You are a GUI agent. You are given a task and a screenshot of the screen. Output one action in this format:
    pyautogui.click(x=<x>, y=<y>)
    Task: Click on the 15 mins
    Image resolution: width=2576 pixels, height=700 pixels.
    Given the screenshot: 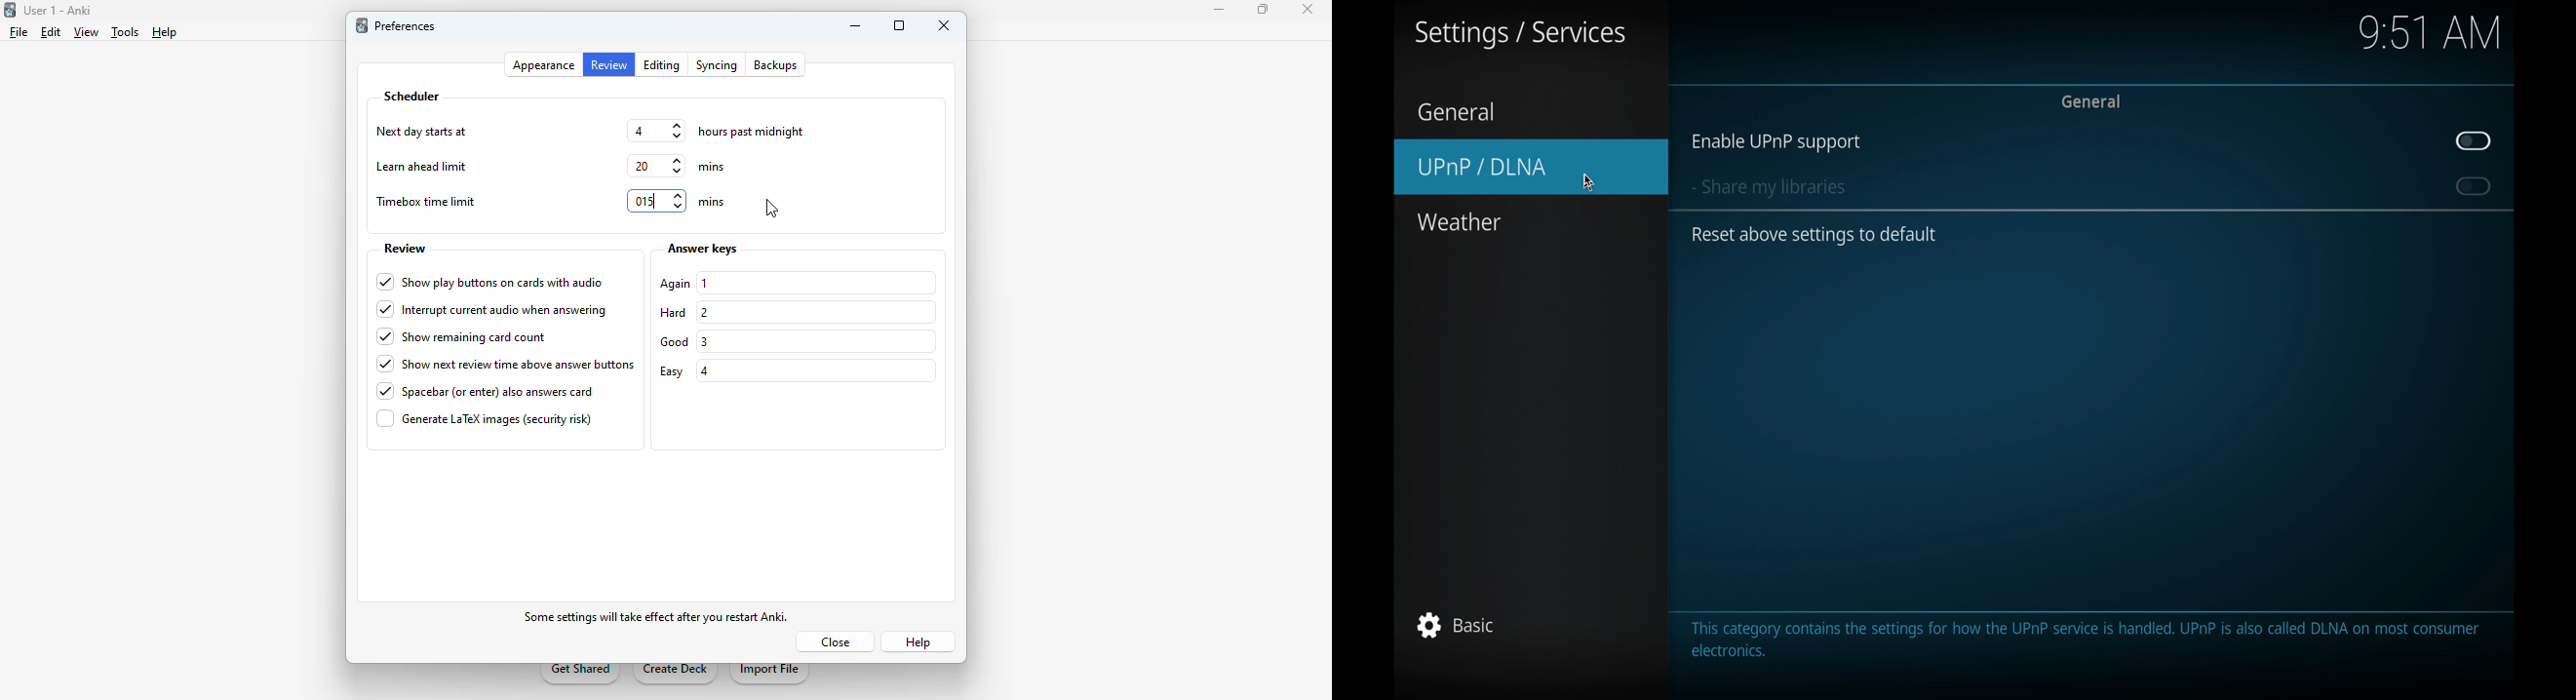 What is the action you would take?
    pyautogui.click(x=655, y=201)
    